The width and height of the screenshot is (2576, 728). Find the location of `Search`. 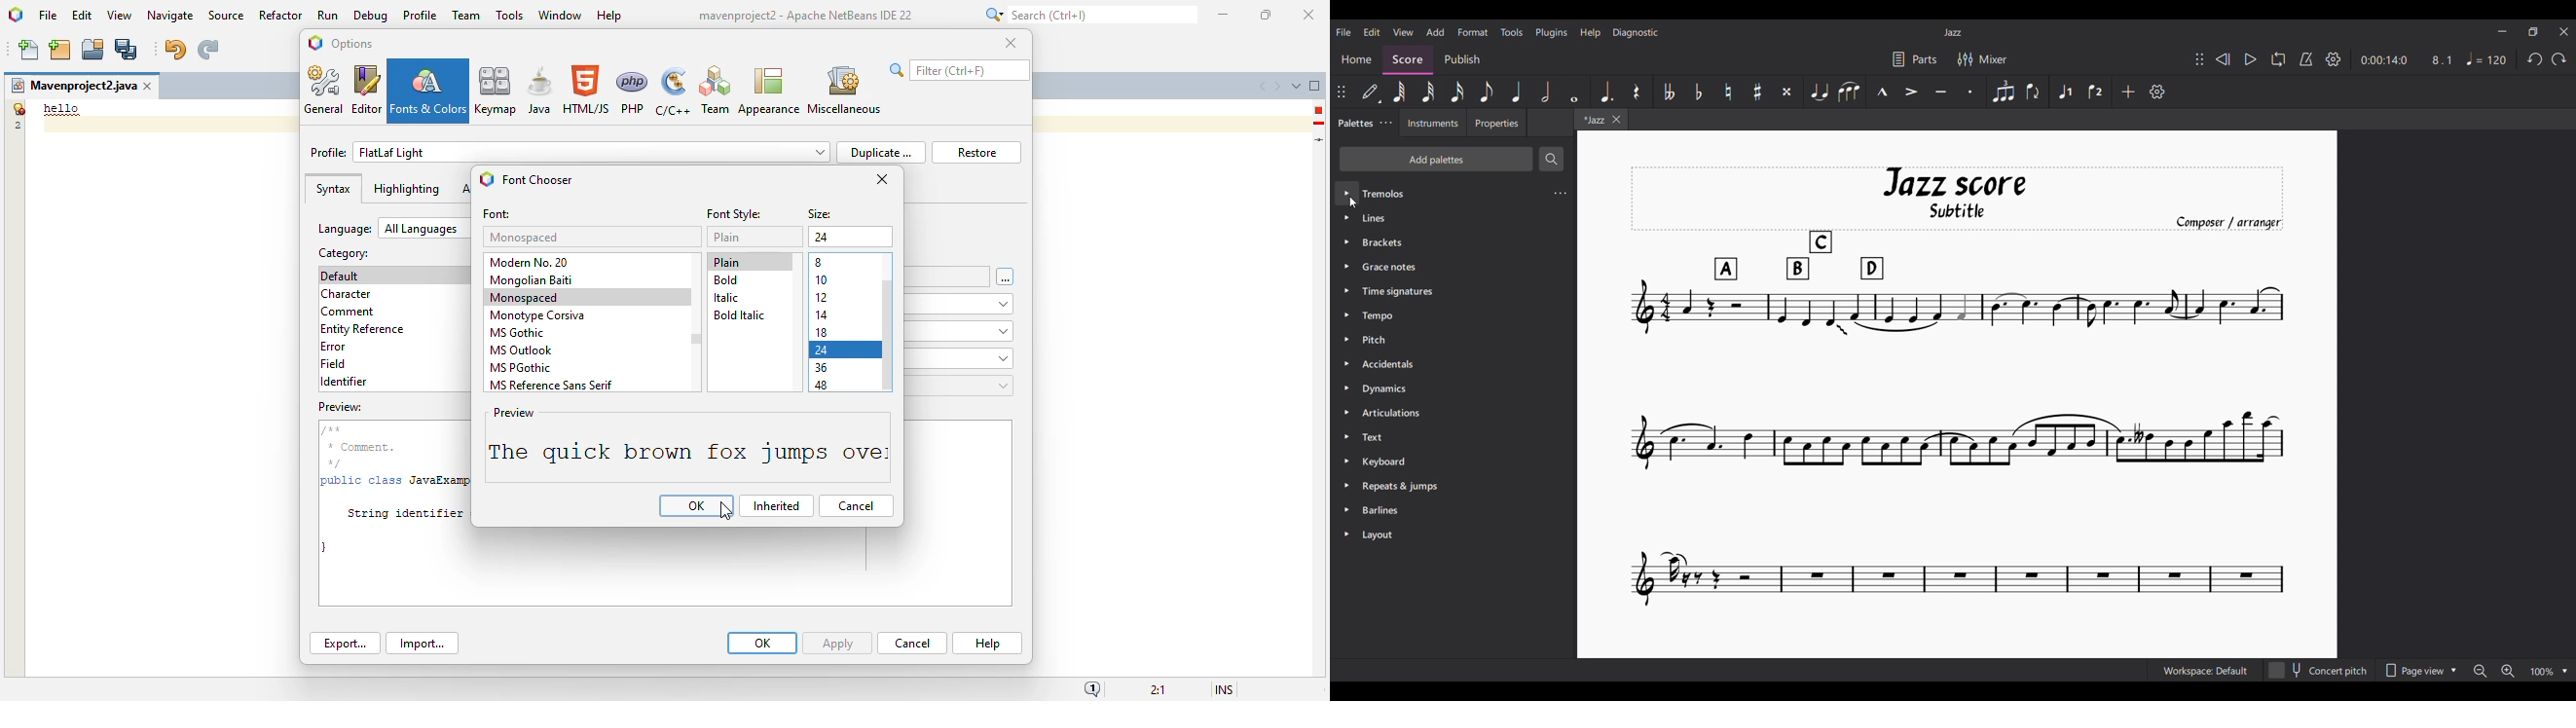

Search is located at coordinates (1551, 159).